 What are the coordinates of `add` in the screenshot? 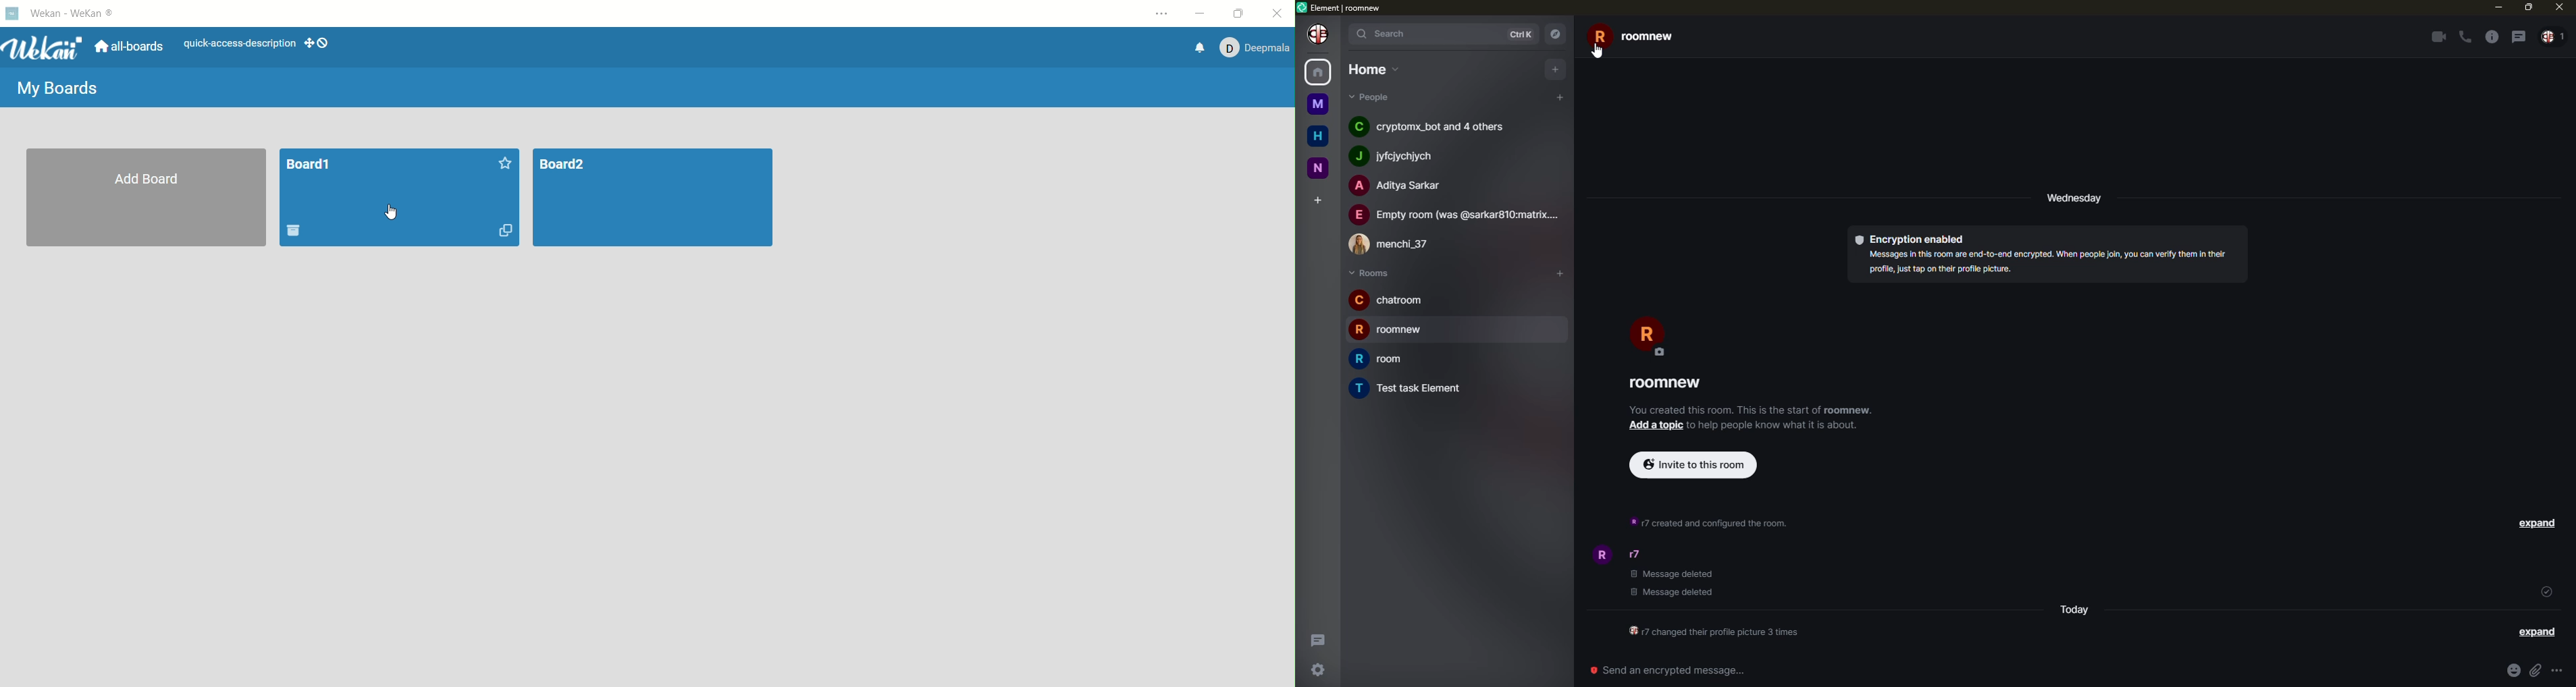 It's located at (1561, 97).